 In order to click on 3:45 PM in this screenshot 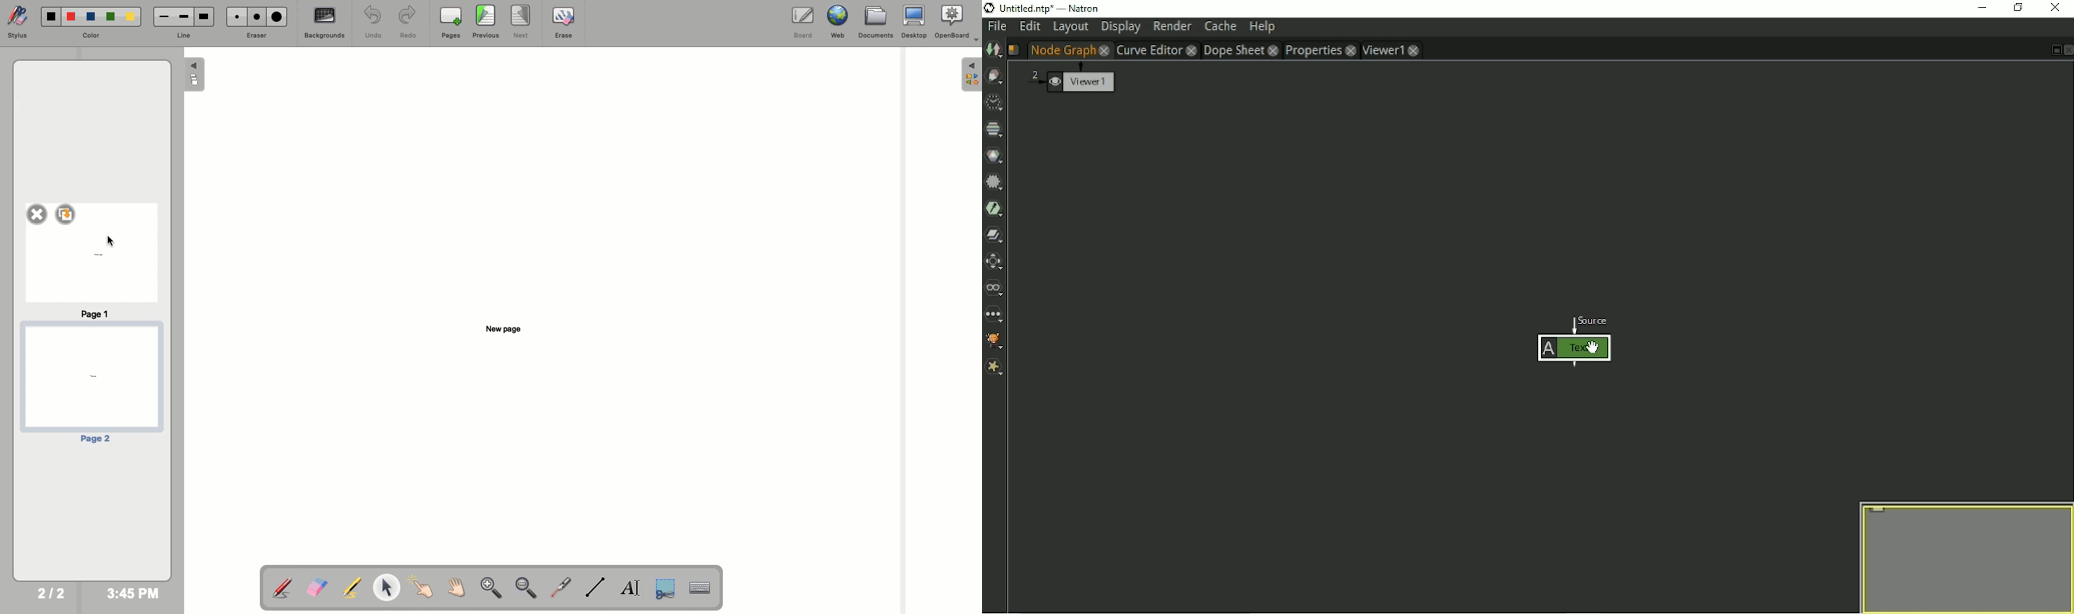, I will do `click(132, 594)`.